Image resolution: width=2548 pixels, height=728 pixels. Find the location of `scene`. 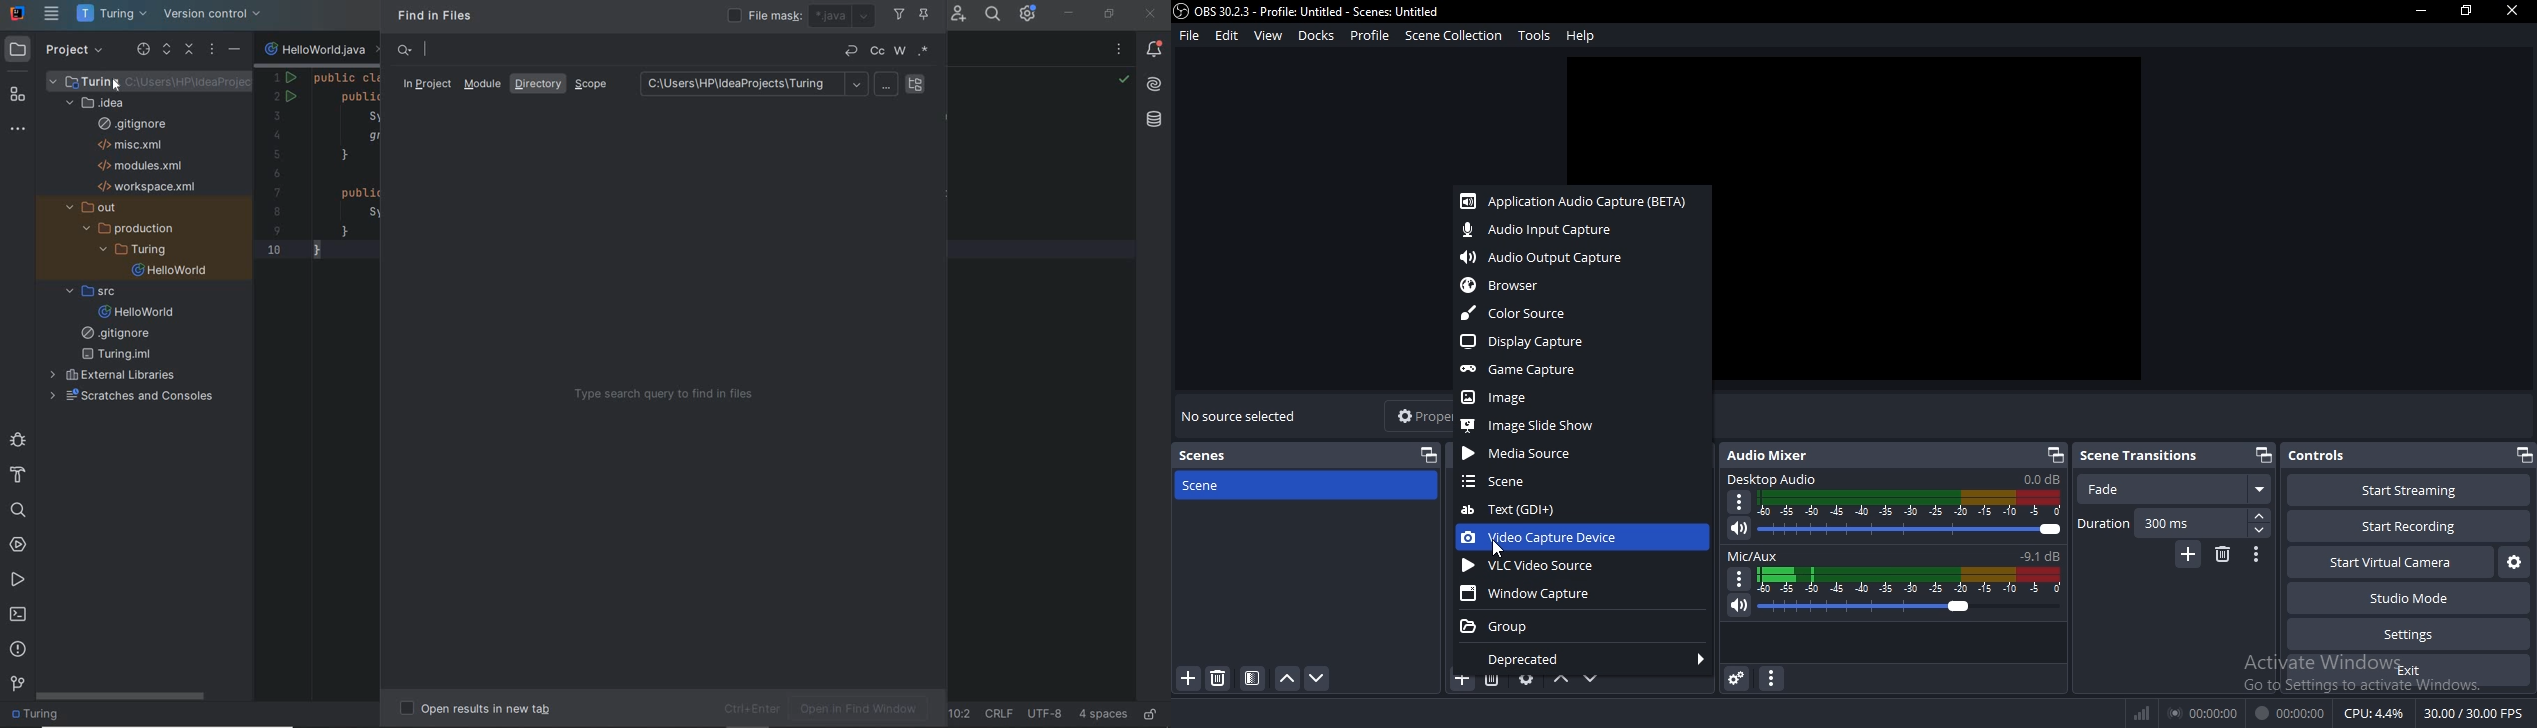

scene is located at coordinates (1501, 482).